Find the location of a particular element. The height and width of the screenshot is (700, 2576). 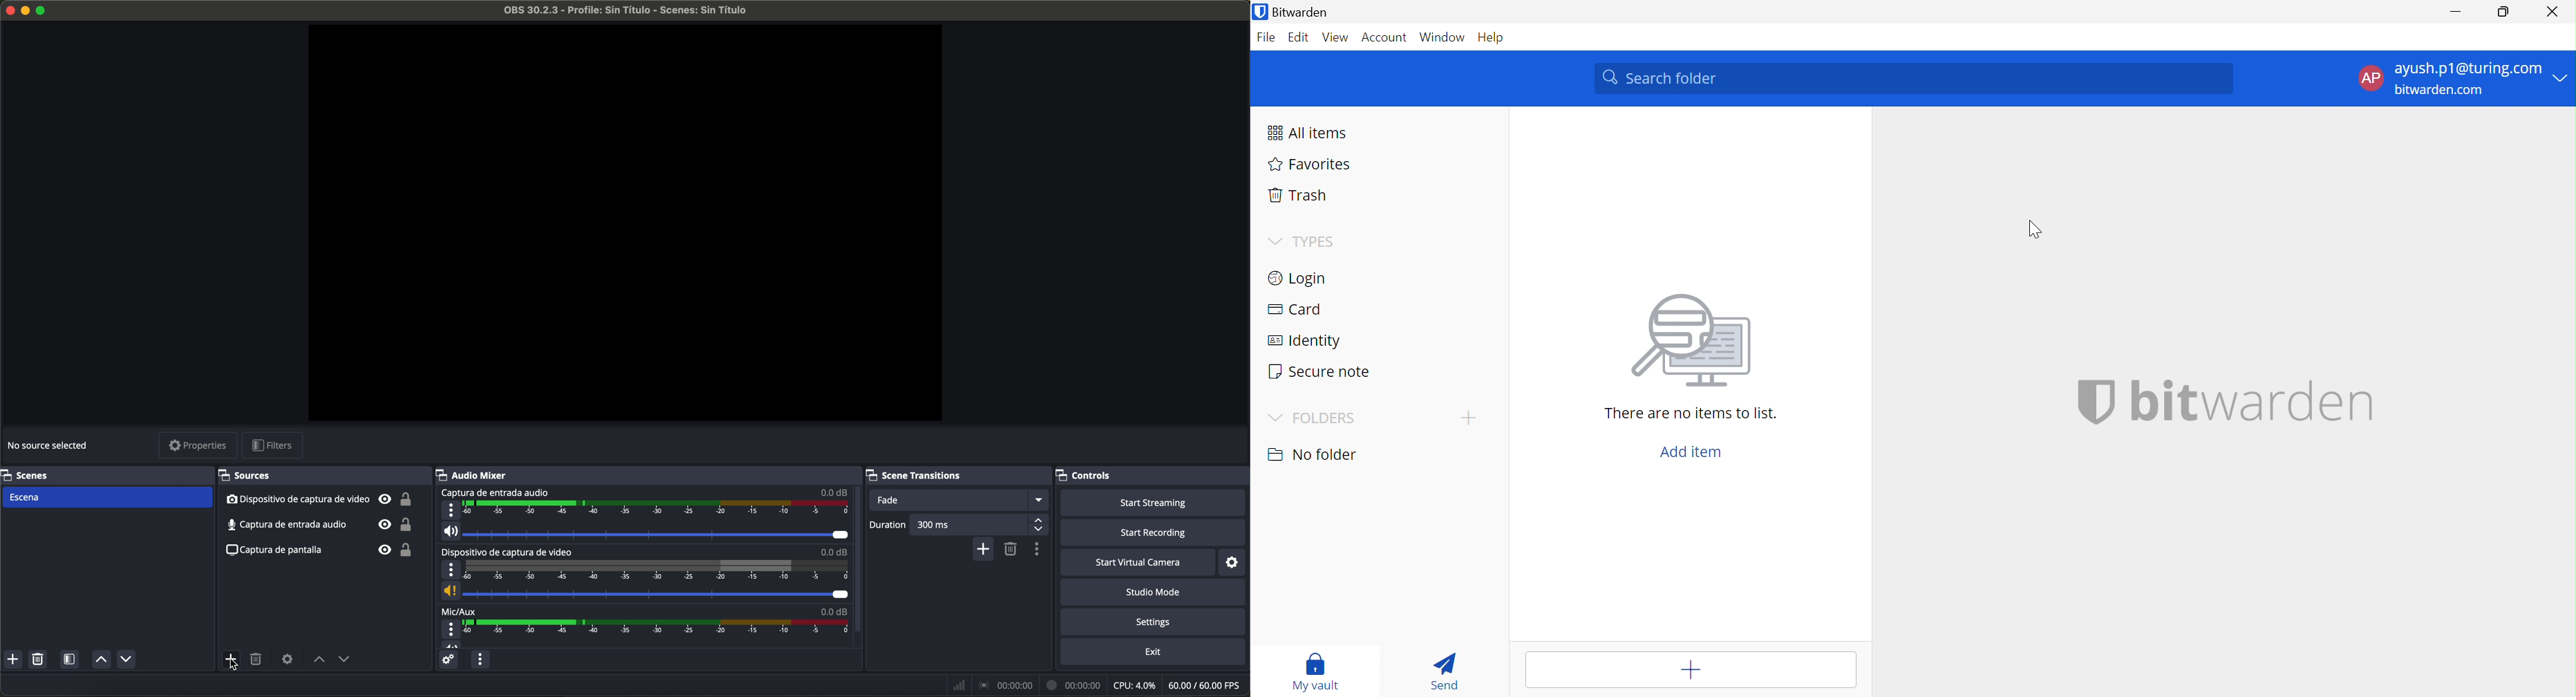

more options is located at coordinates (451, 510).